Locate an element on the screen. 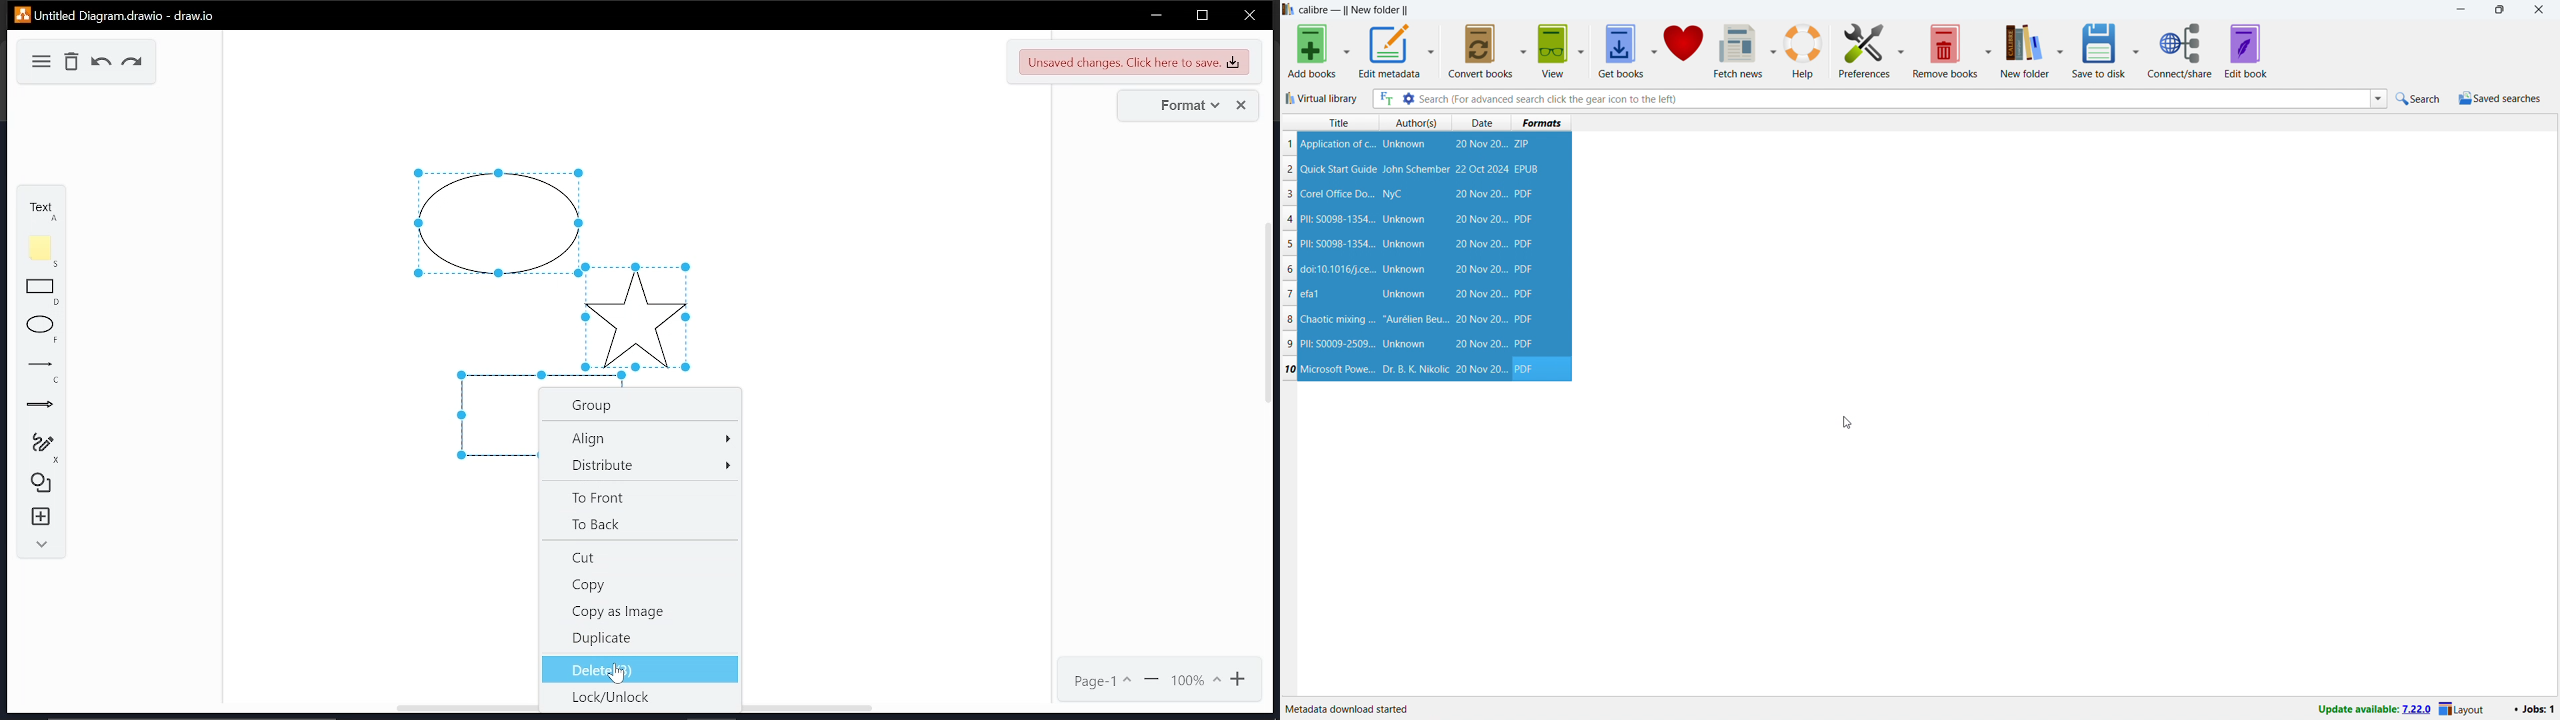 Image resolution: width=2576 pixels, height=728 pixels. help is located at coordinates (1805, 50).